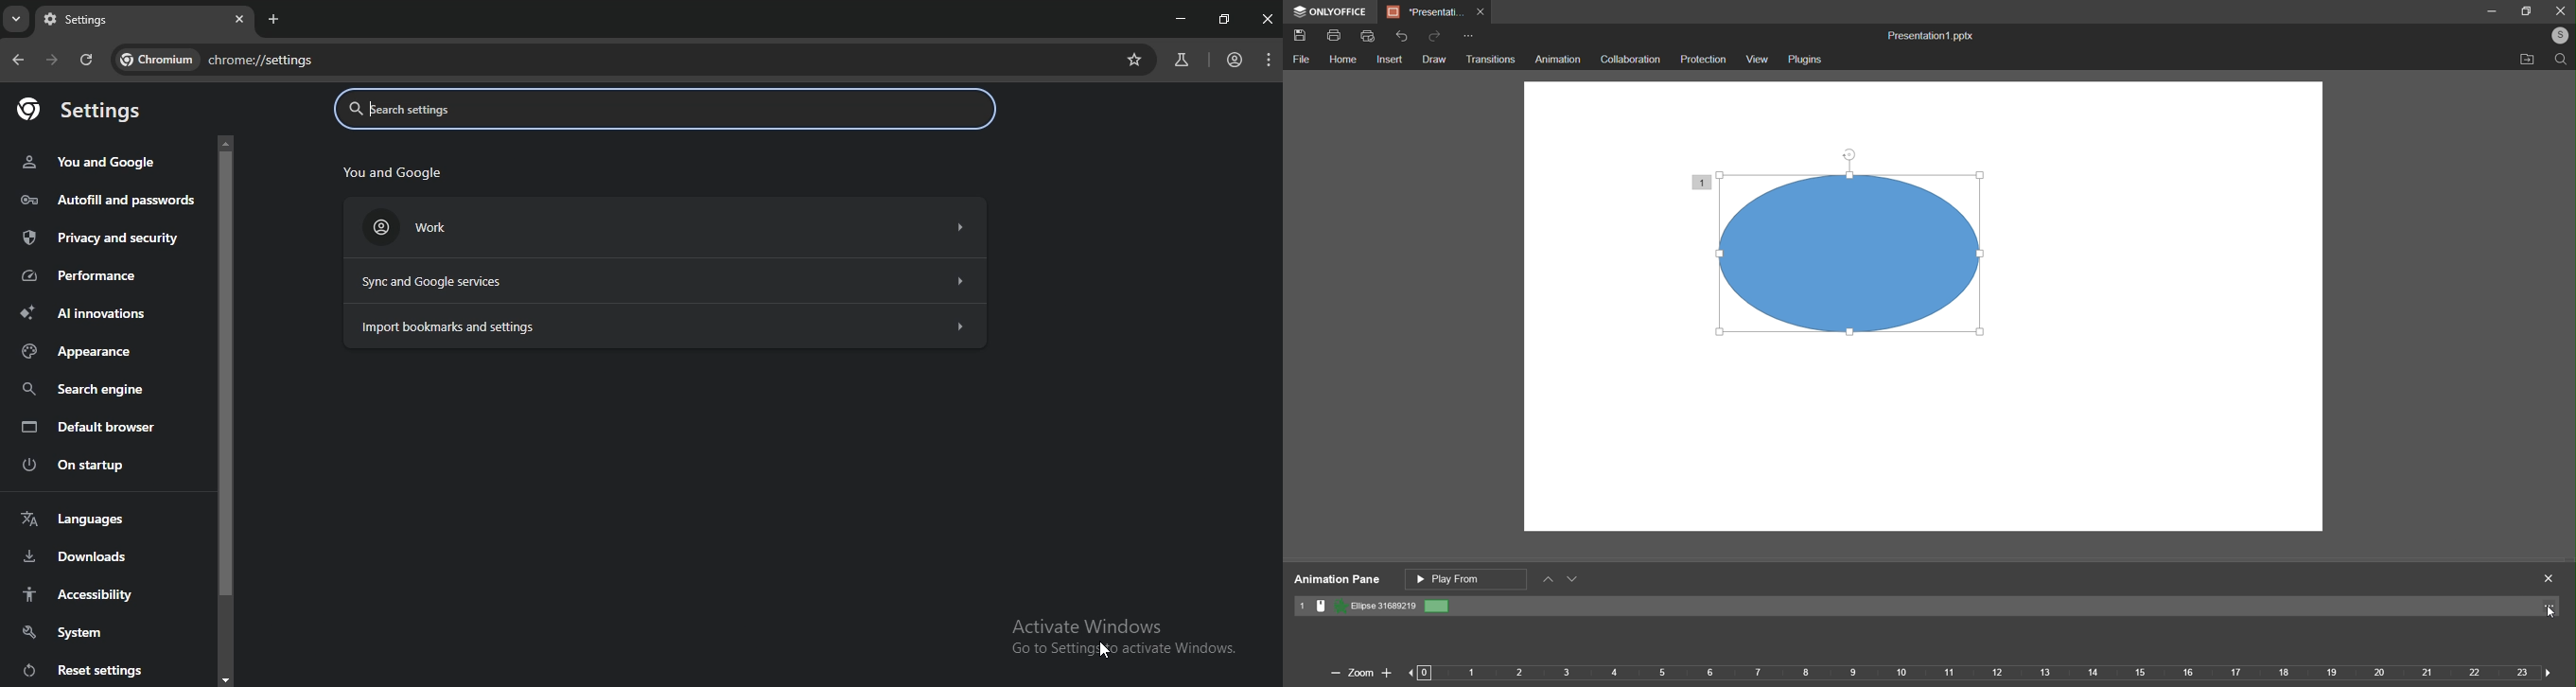 Image resolution: width=2576 pixels, height=700 pixels. What do you see at coordinates (1704, 59) in the screenshot?
I see `prediction` at bounding box center [1704, 59].